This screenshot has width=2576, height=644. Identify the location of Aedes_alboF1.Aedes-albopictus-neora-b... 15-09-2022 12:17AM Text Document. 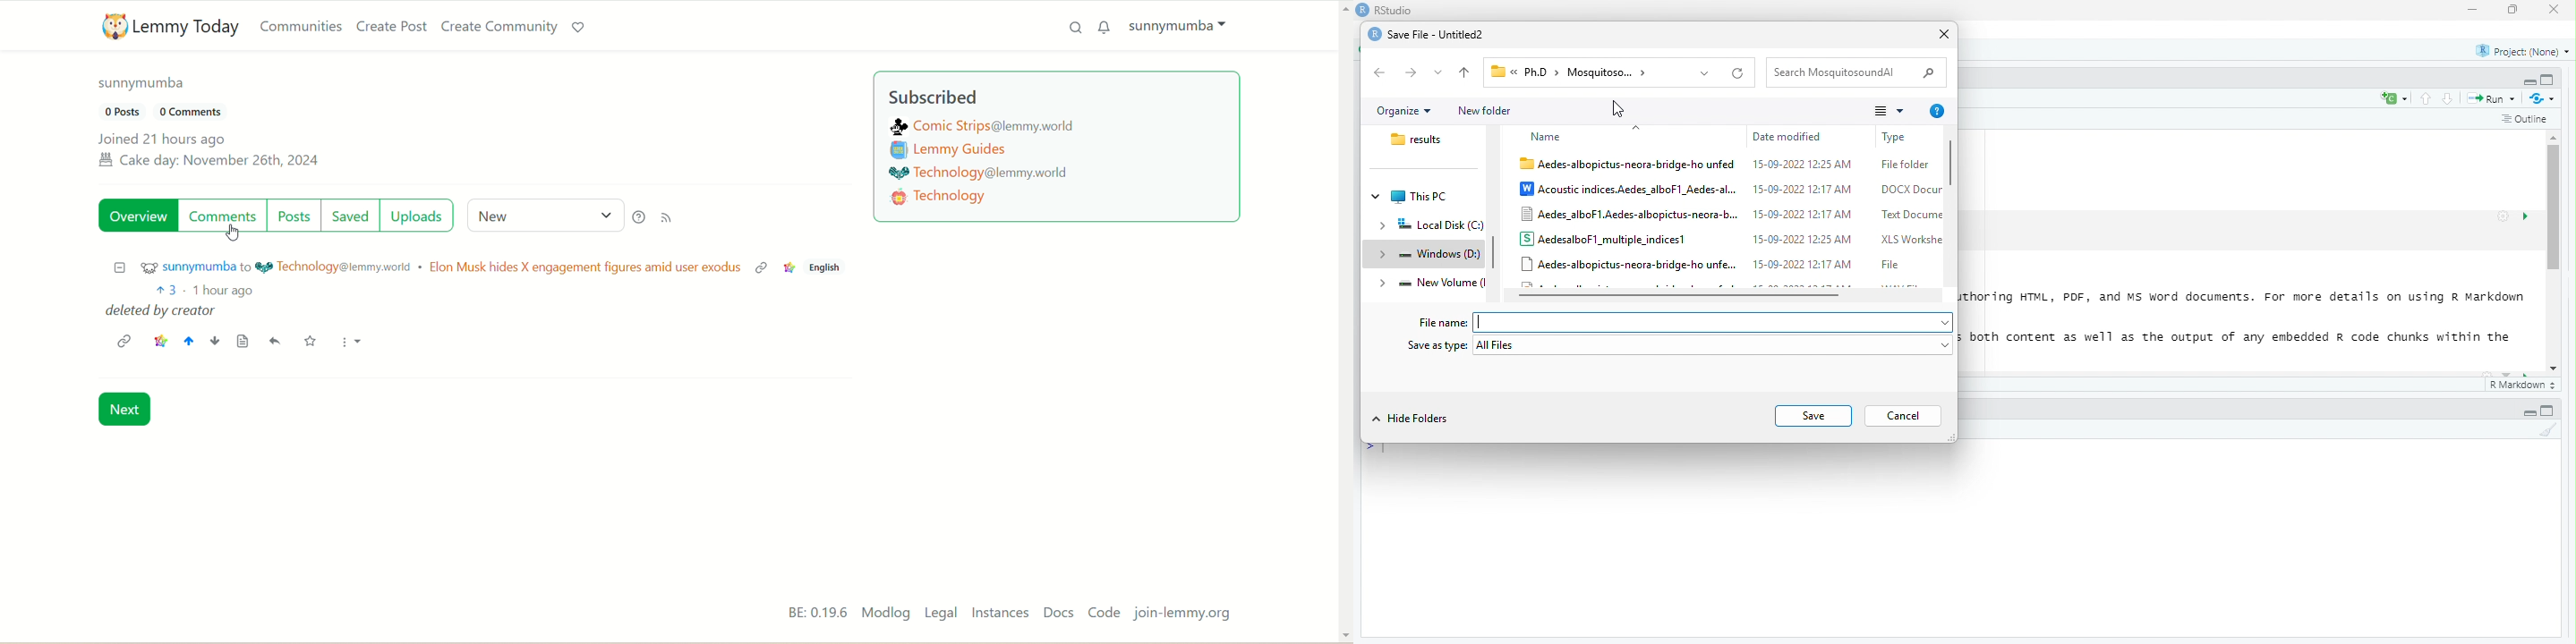
(1731, 215).